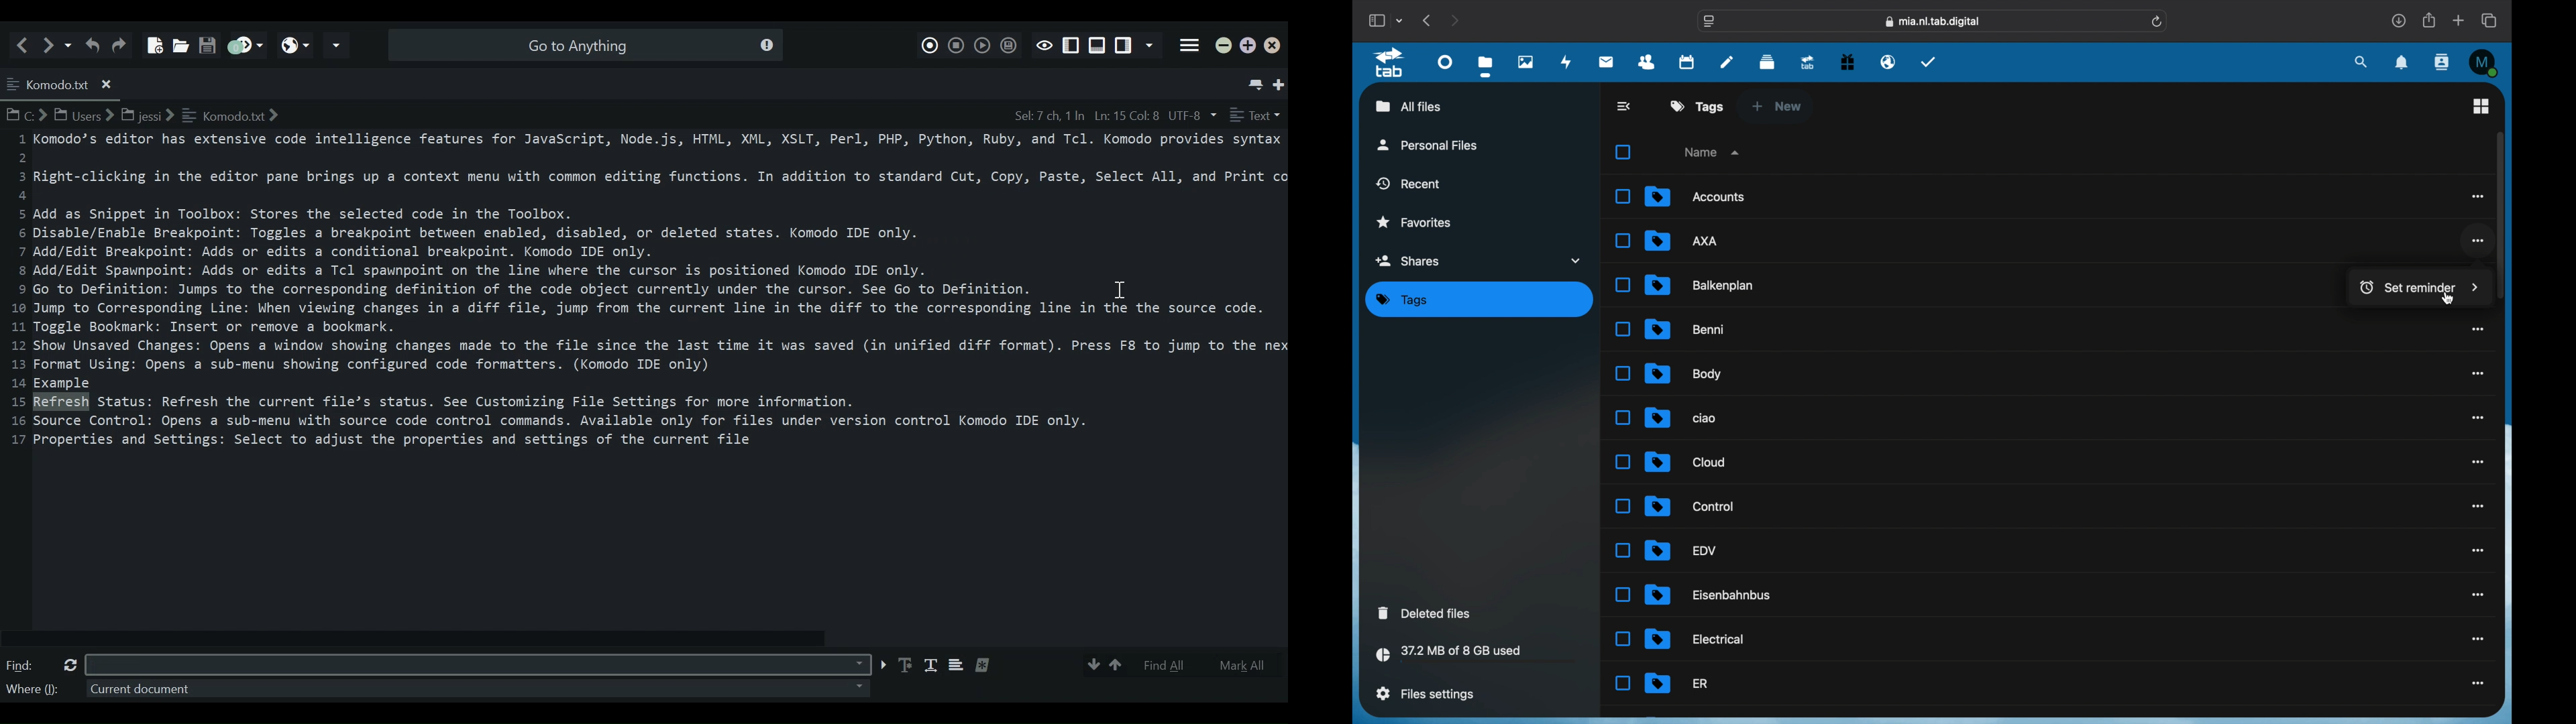  I want to click on more options, so click(2479, 328).